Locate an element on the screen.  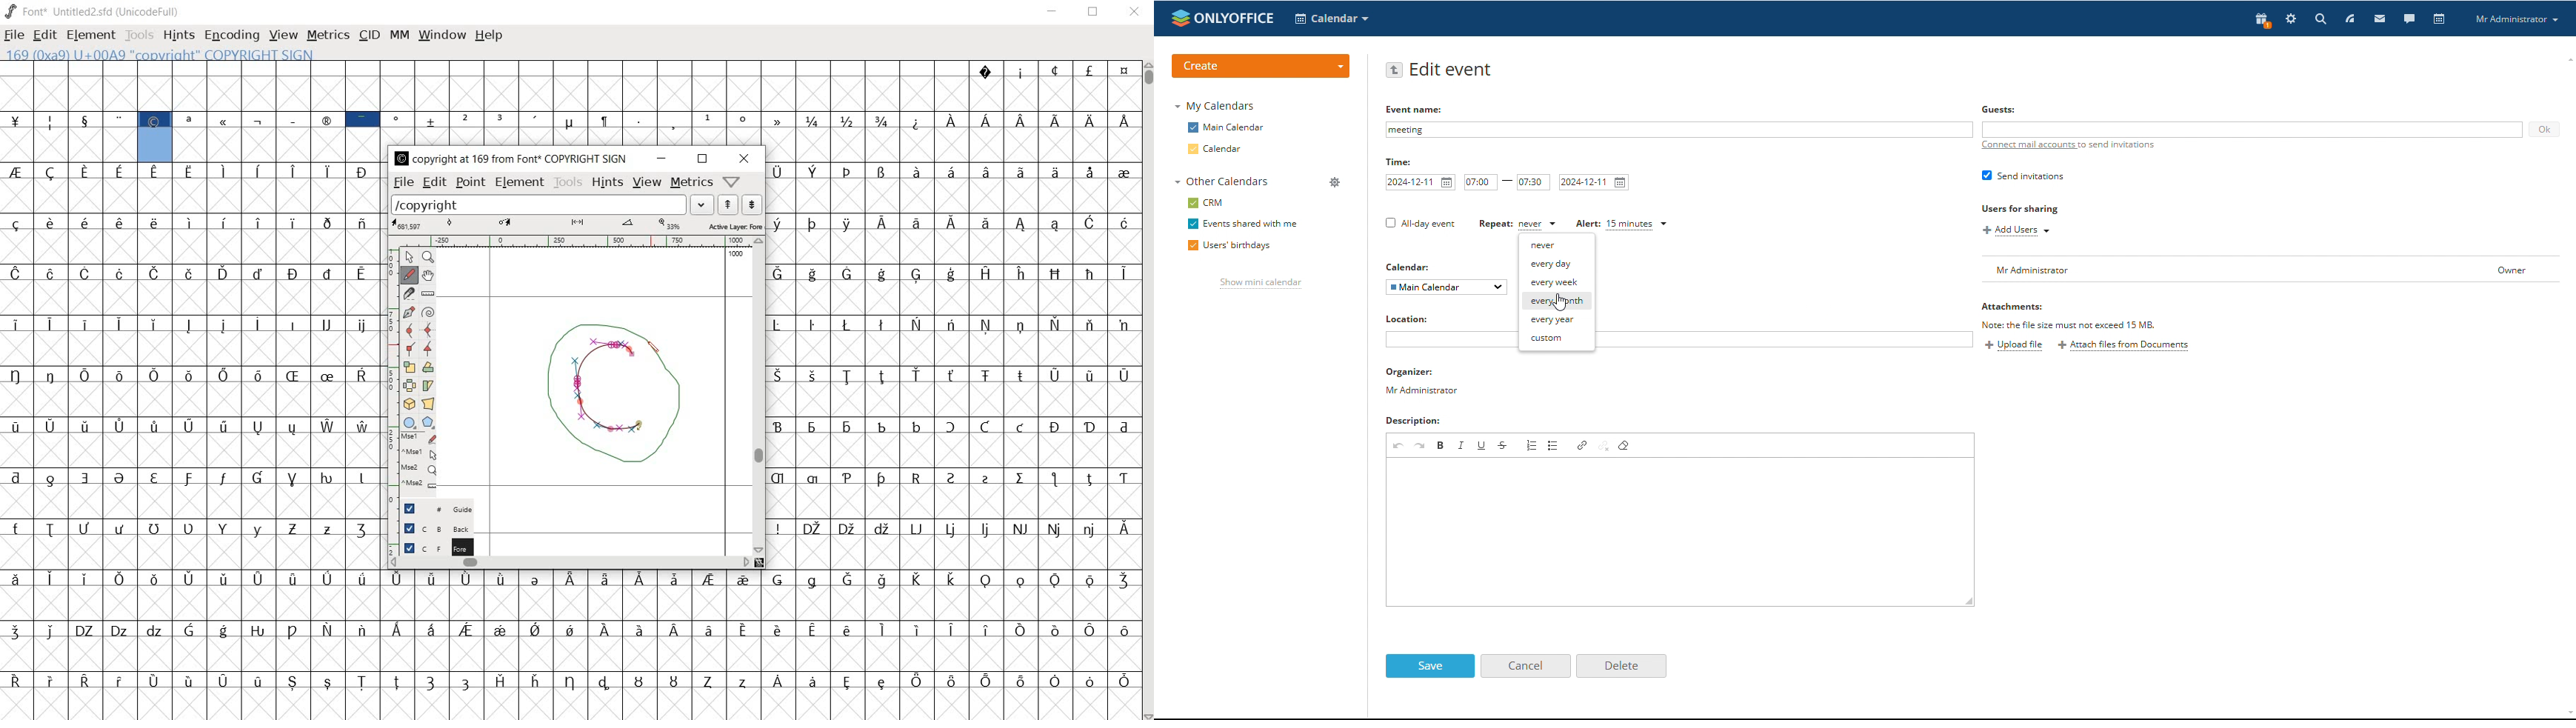
manage is located at coordinates (1336, 183).